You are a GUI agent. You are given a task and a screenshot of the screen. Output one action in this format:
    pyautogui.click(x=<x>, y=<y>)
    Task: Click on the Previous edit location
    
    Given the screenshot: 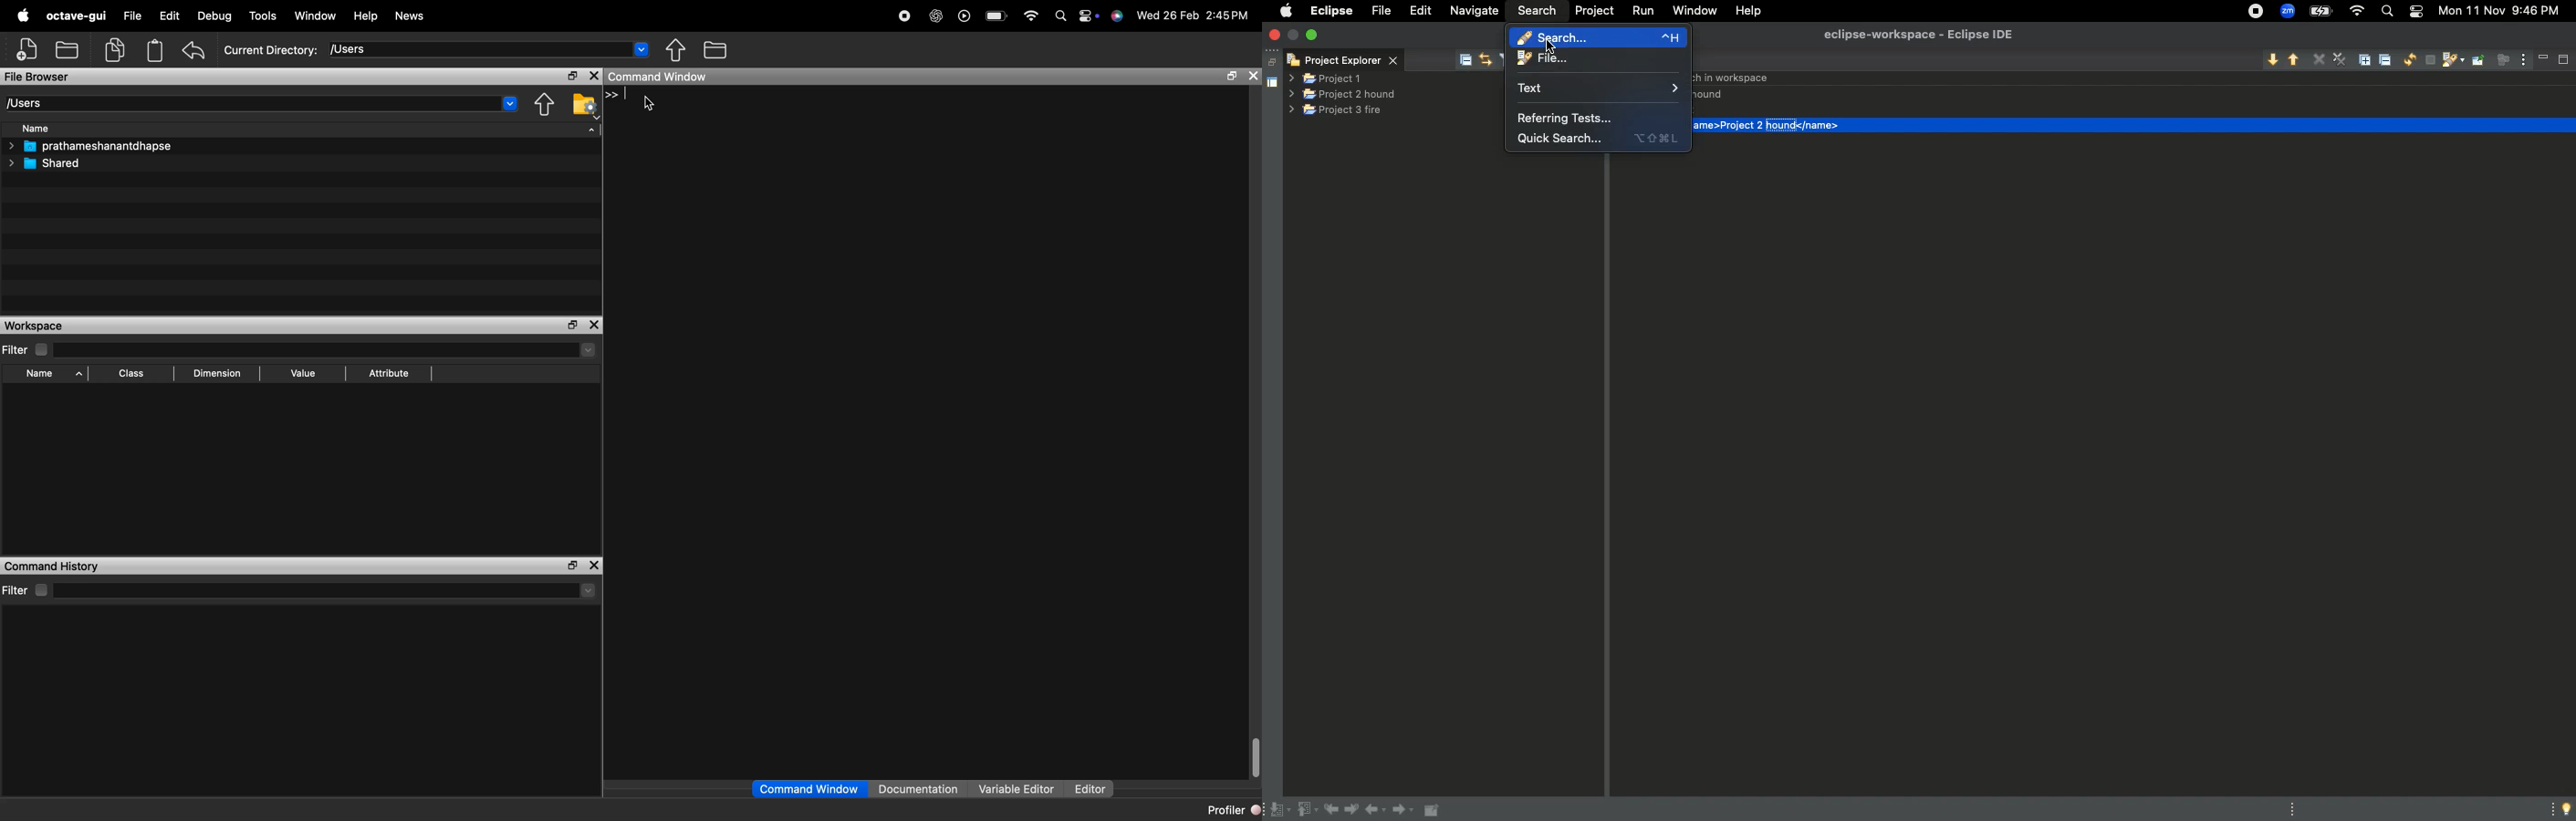 What is the action you would take?
    pyautogui.click(x=1334, y=810)
    